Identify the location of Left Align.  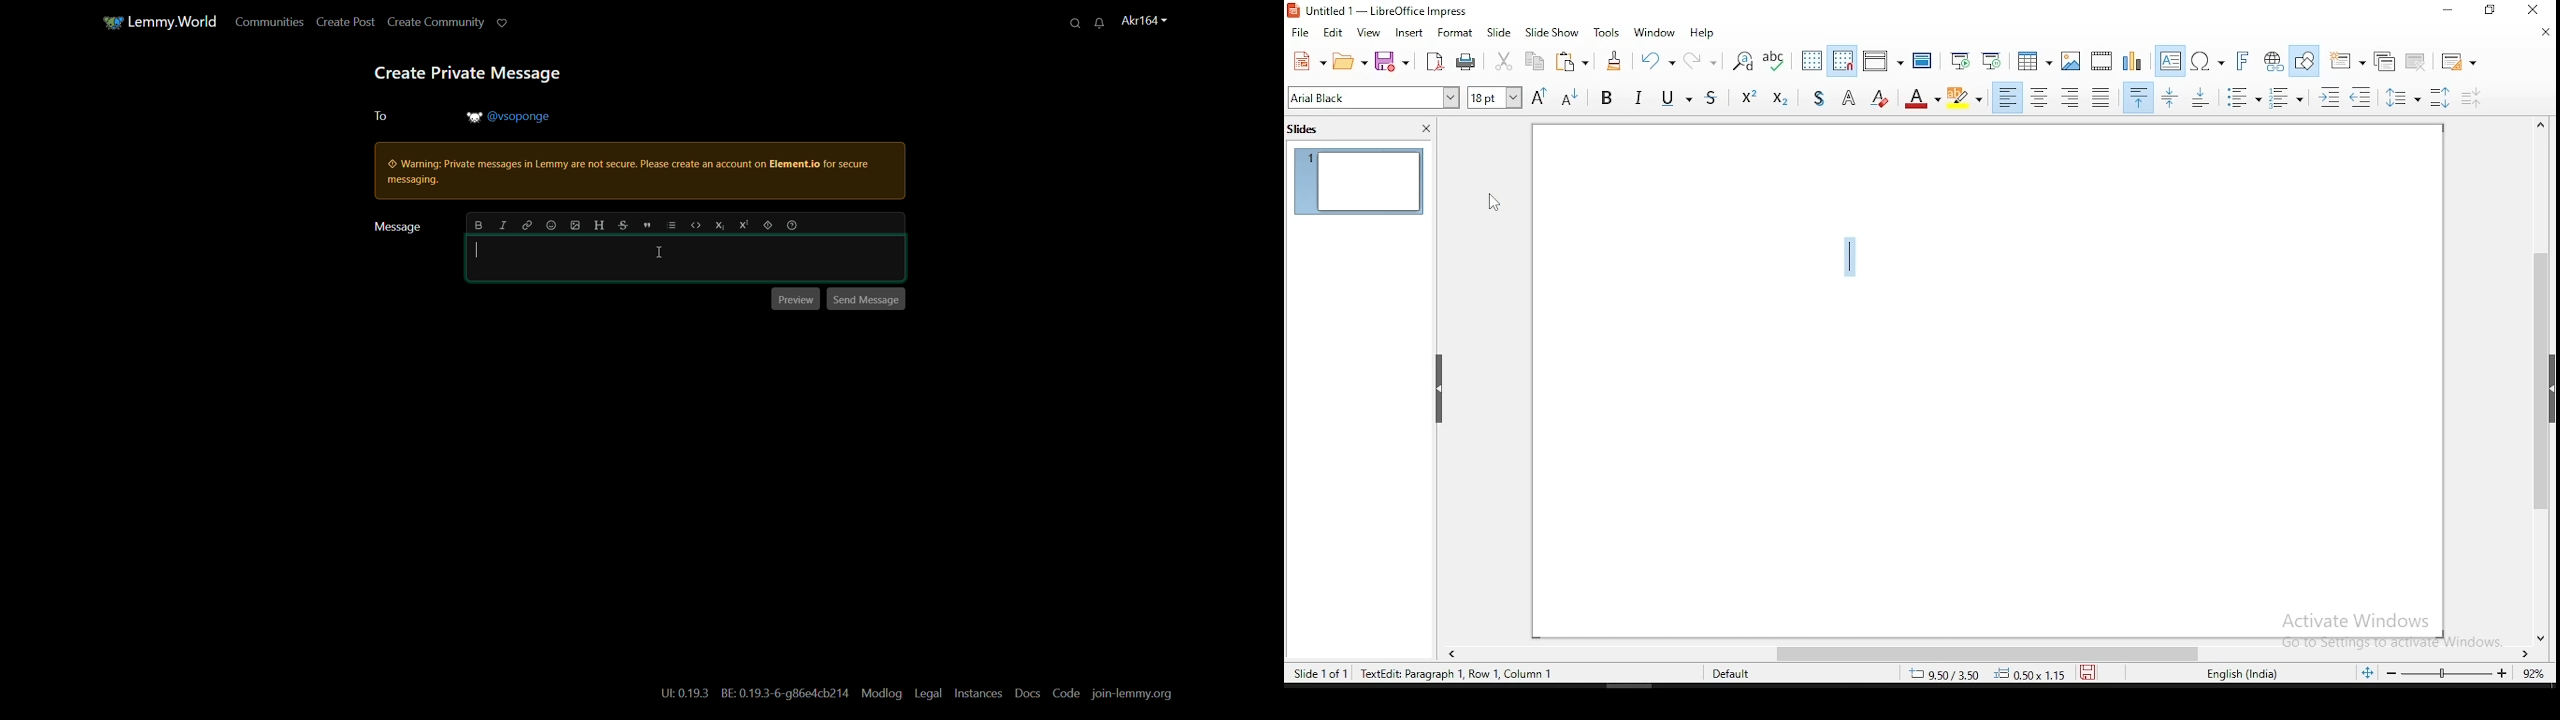
(2007, 97).